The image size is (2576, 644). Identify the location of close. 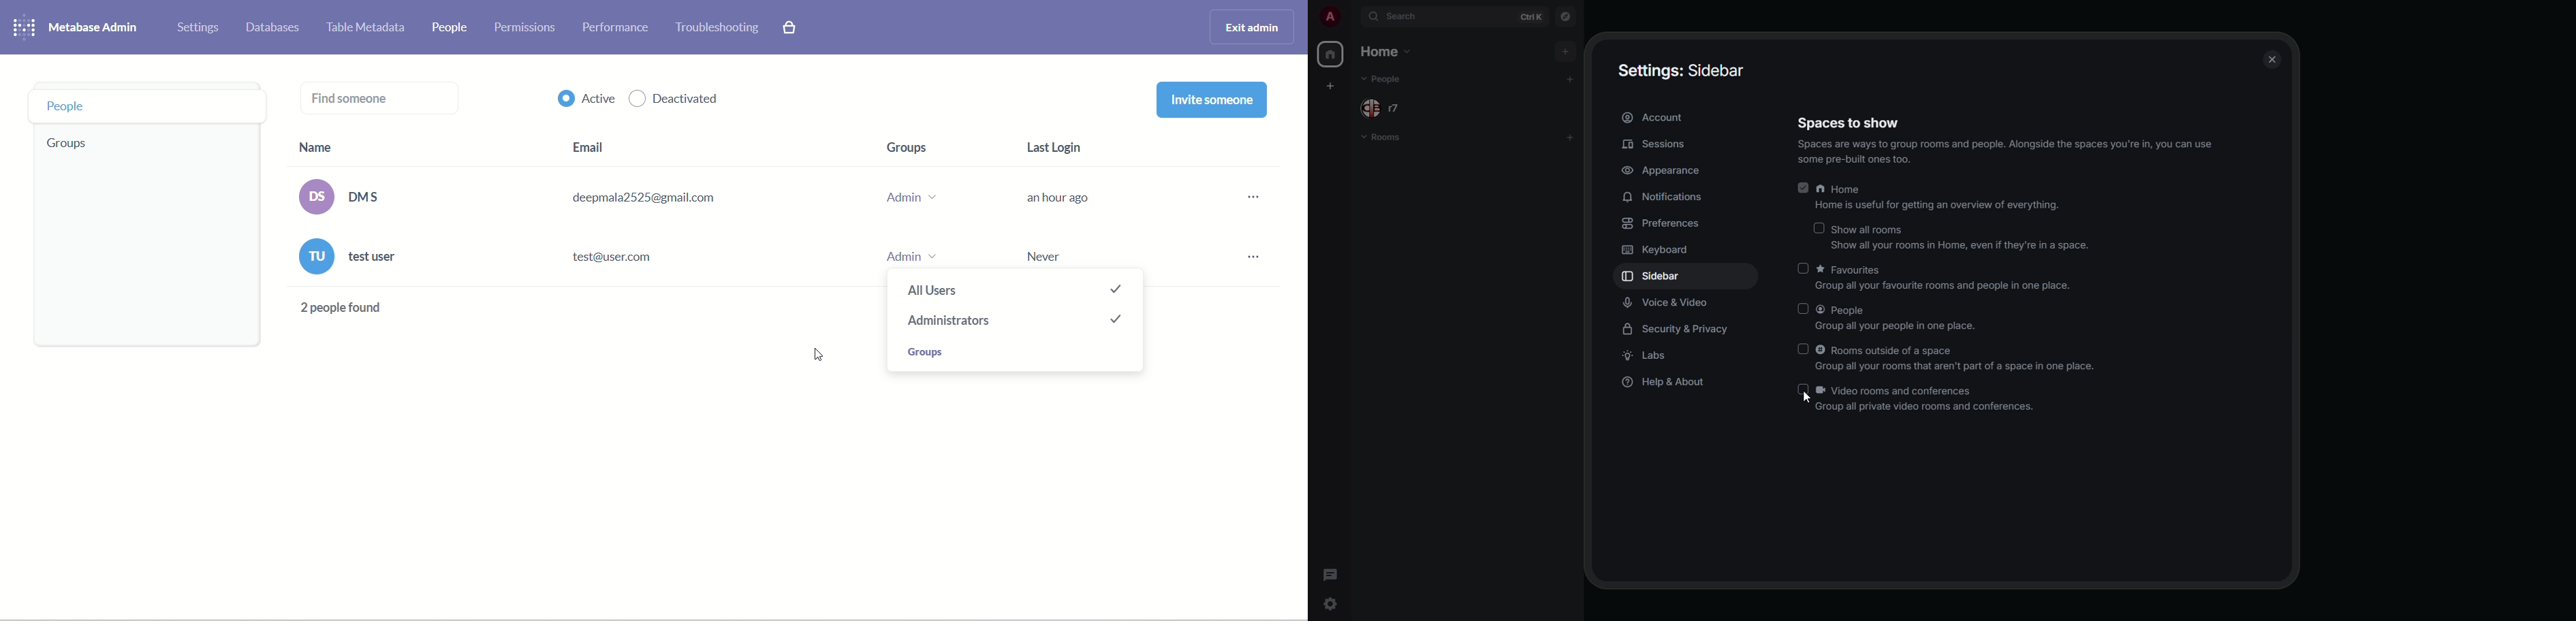
(2271, 59).